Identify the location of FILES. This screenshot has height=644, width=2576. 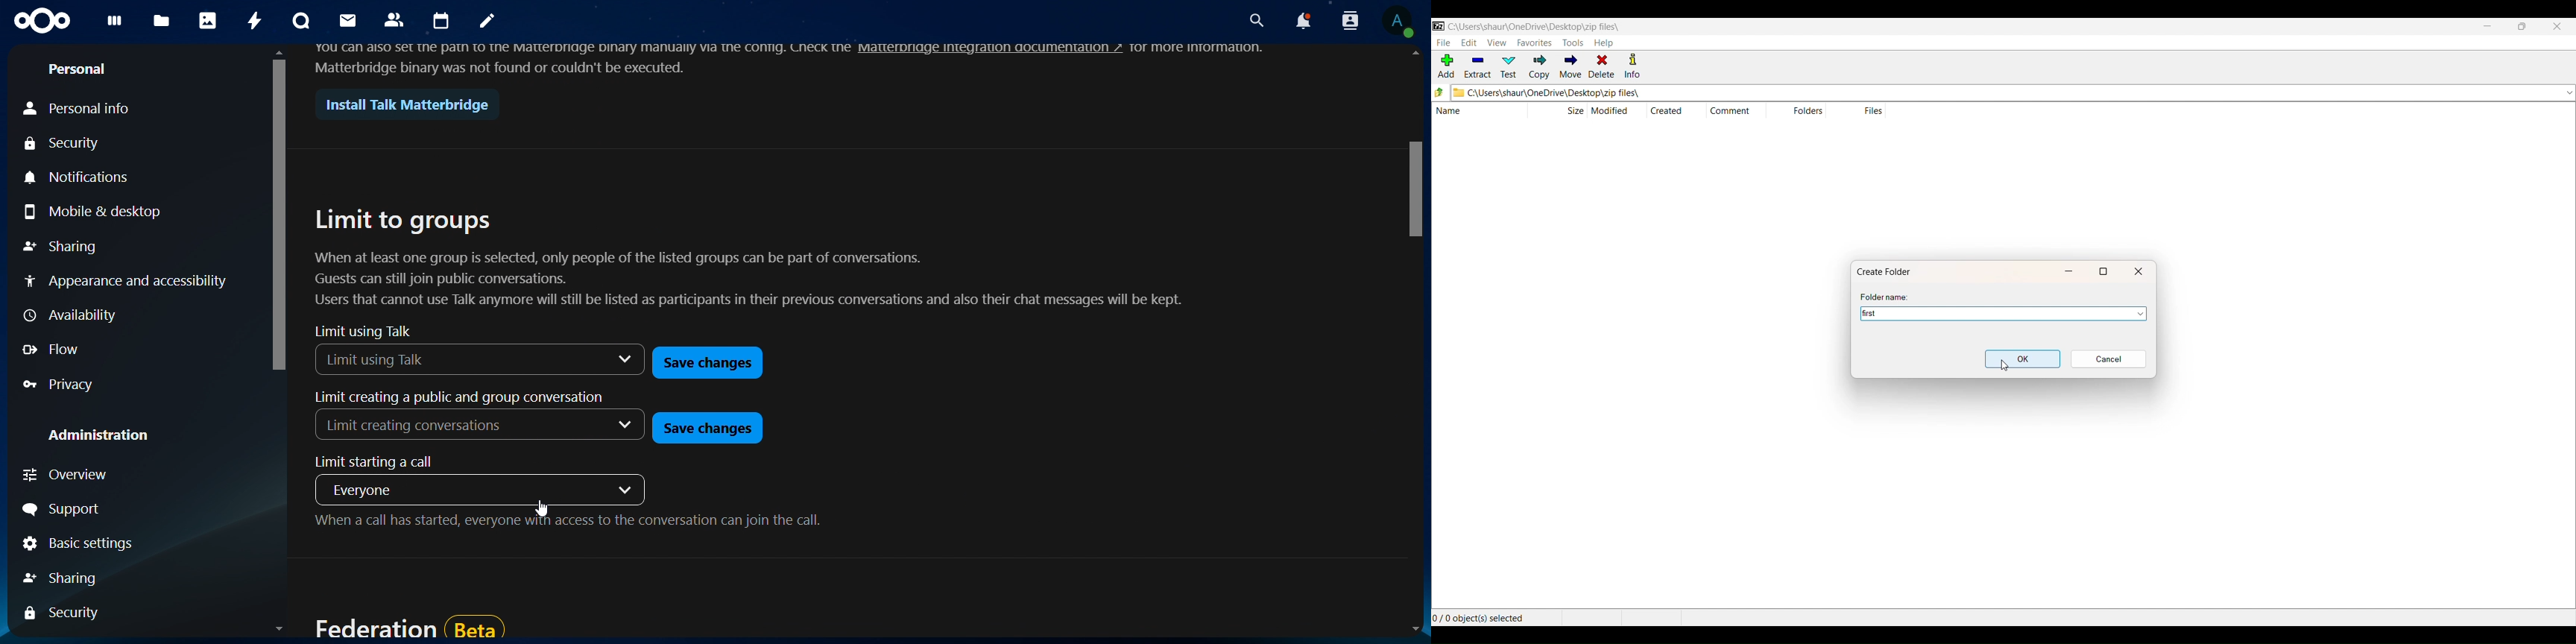
(1872, 110).